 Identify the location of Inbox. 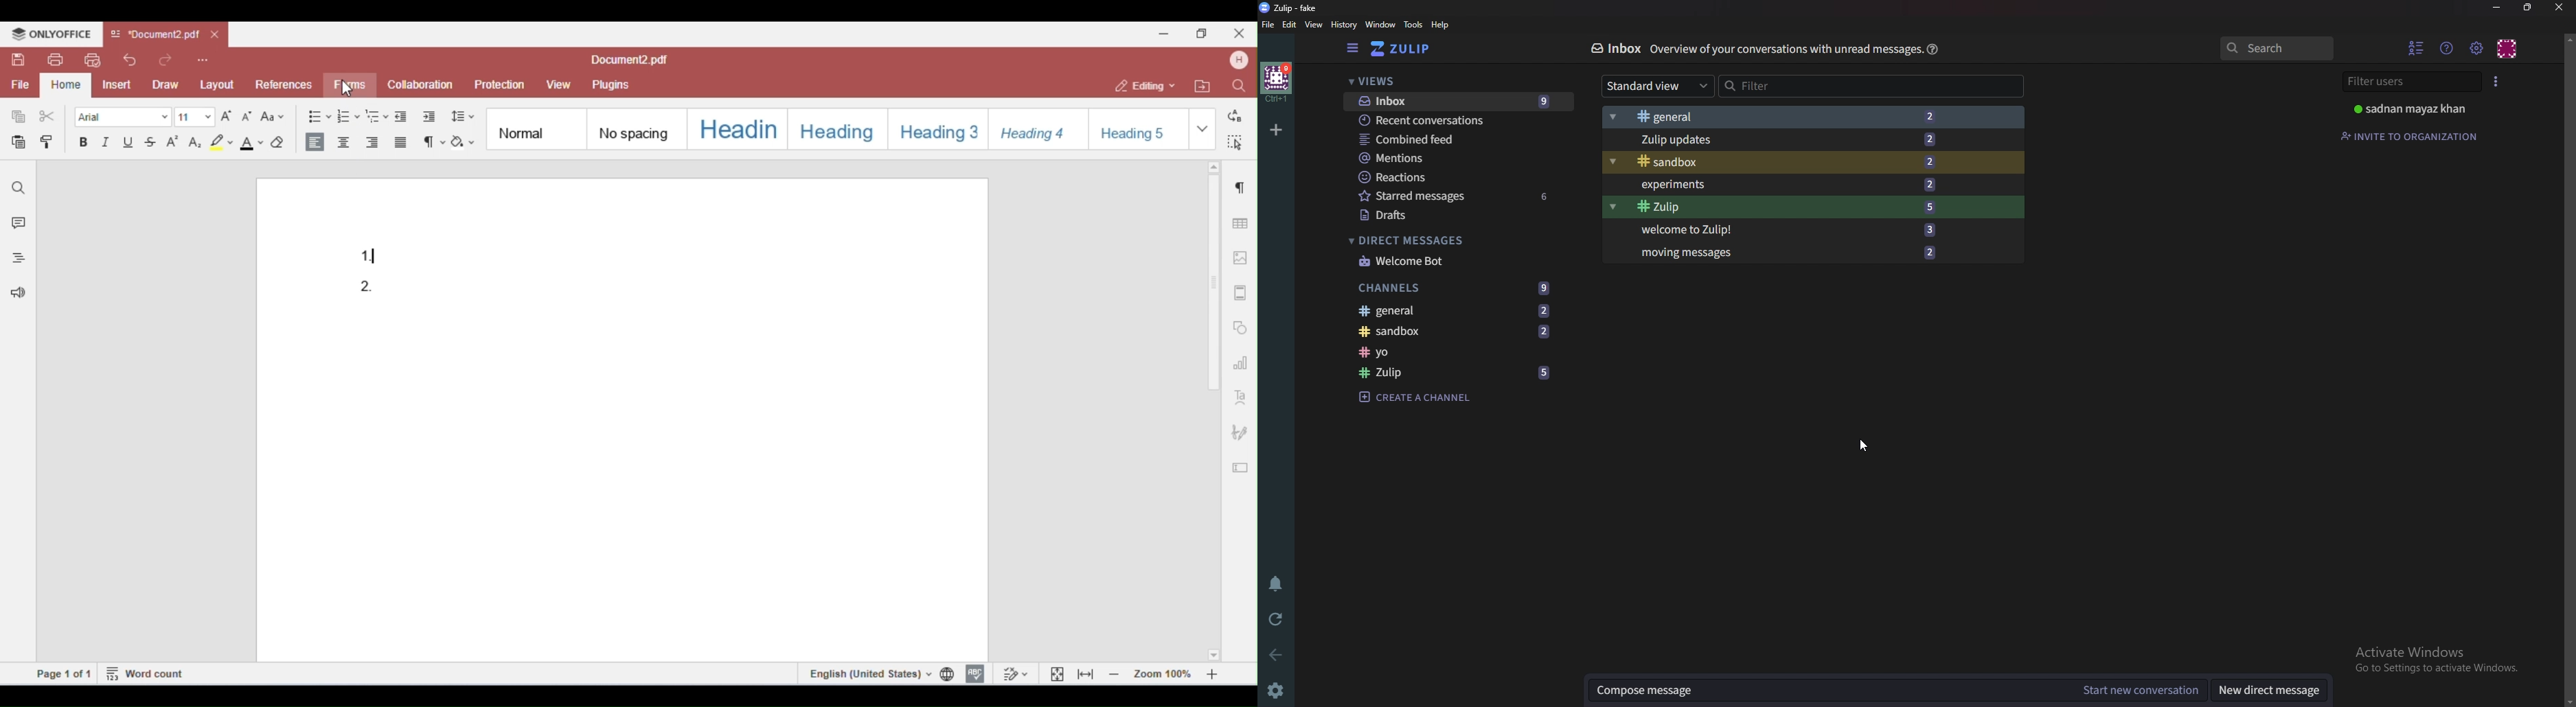
(1457, 101).